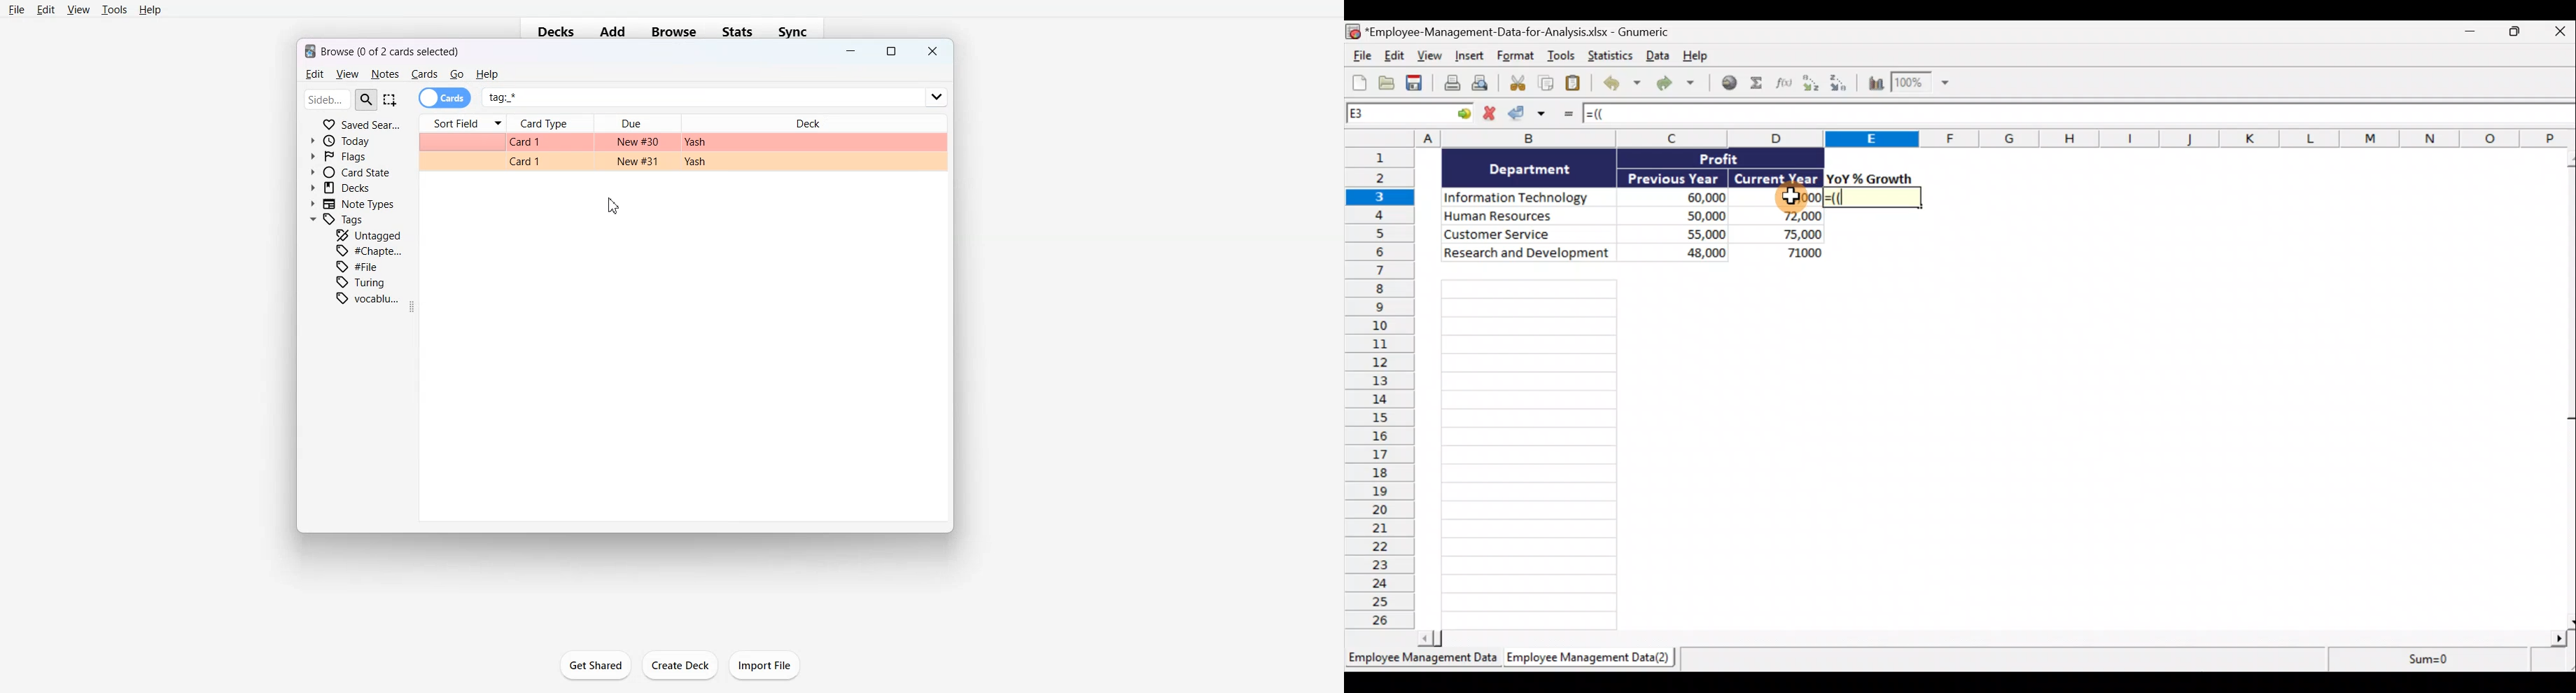 The height and width of the screenshot is (700, 2576). What do you see at coordinates (1563, 58) in the screenshot?
I see `Tools` at bounding box center [1563, 58].